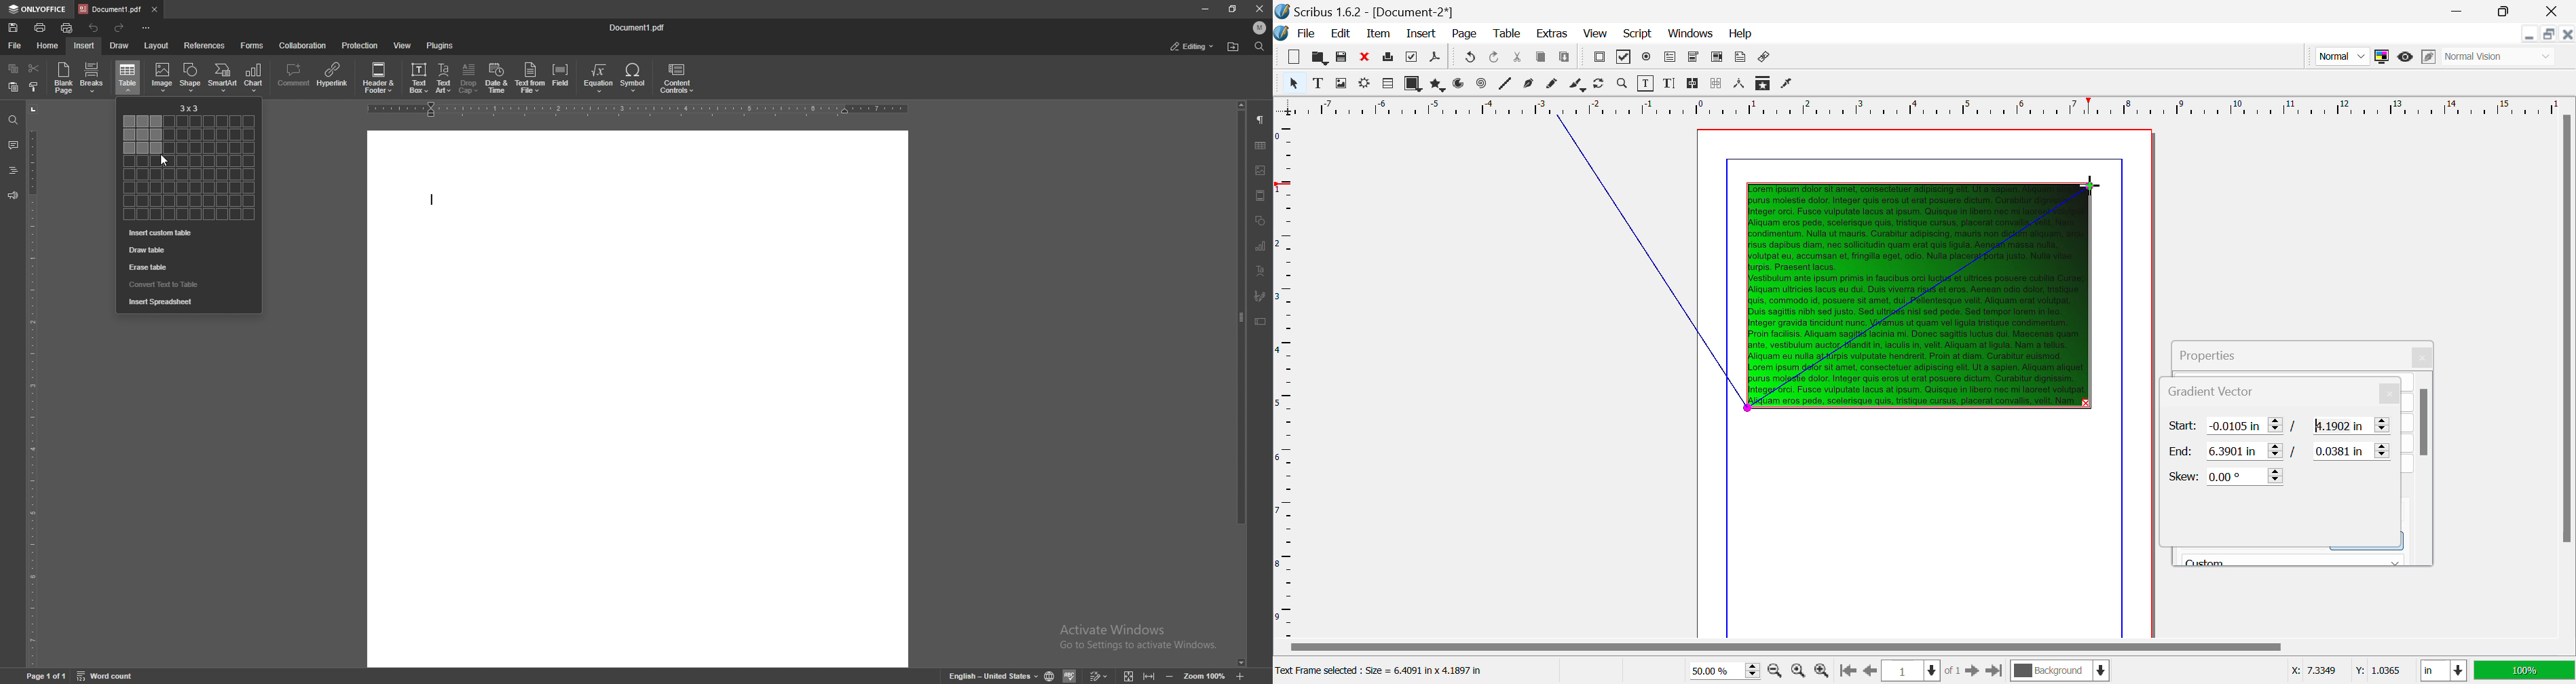 Image resolution: width=2576 pixels, height=700 pixels. I want to click on Gradient Vector End, so click(2281, 451).